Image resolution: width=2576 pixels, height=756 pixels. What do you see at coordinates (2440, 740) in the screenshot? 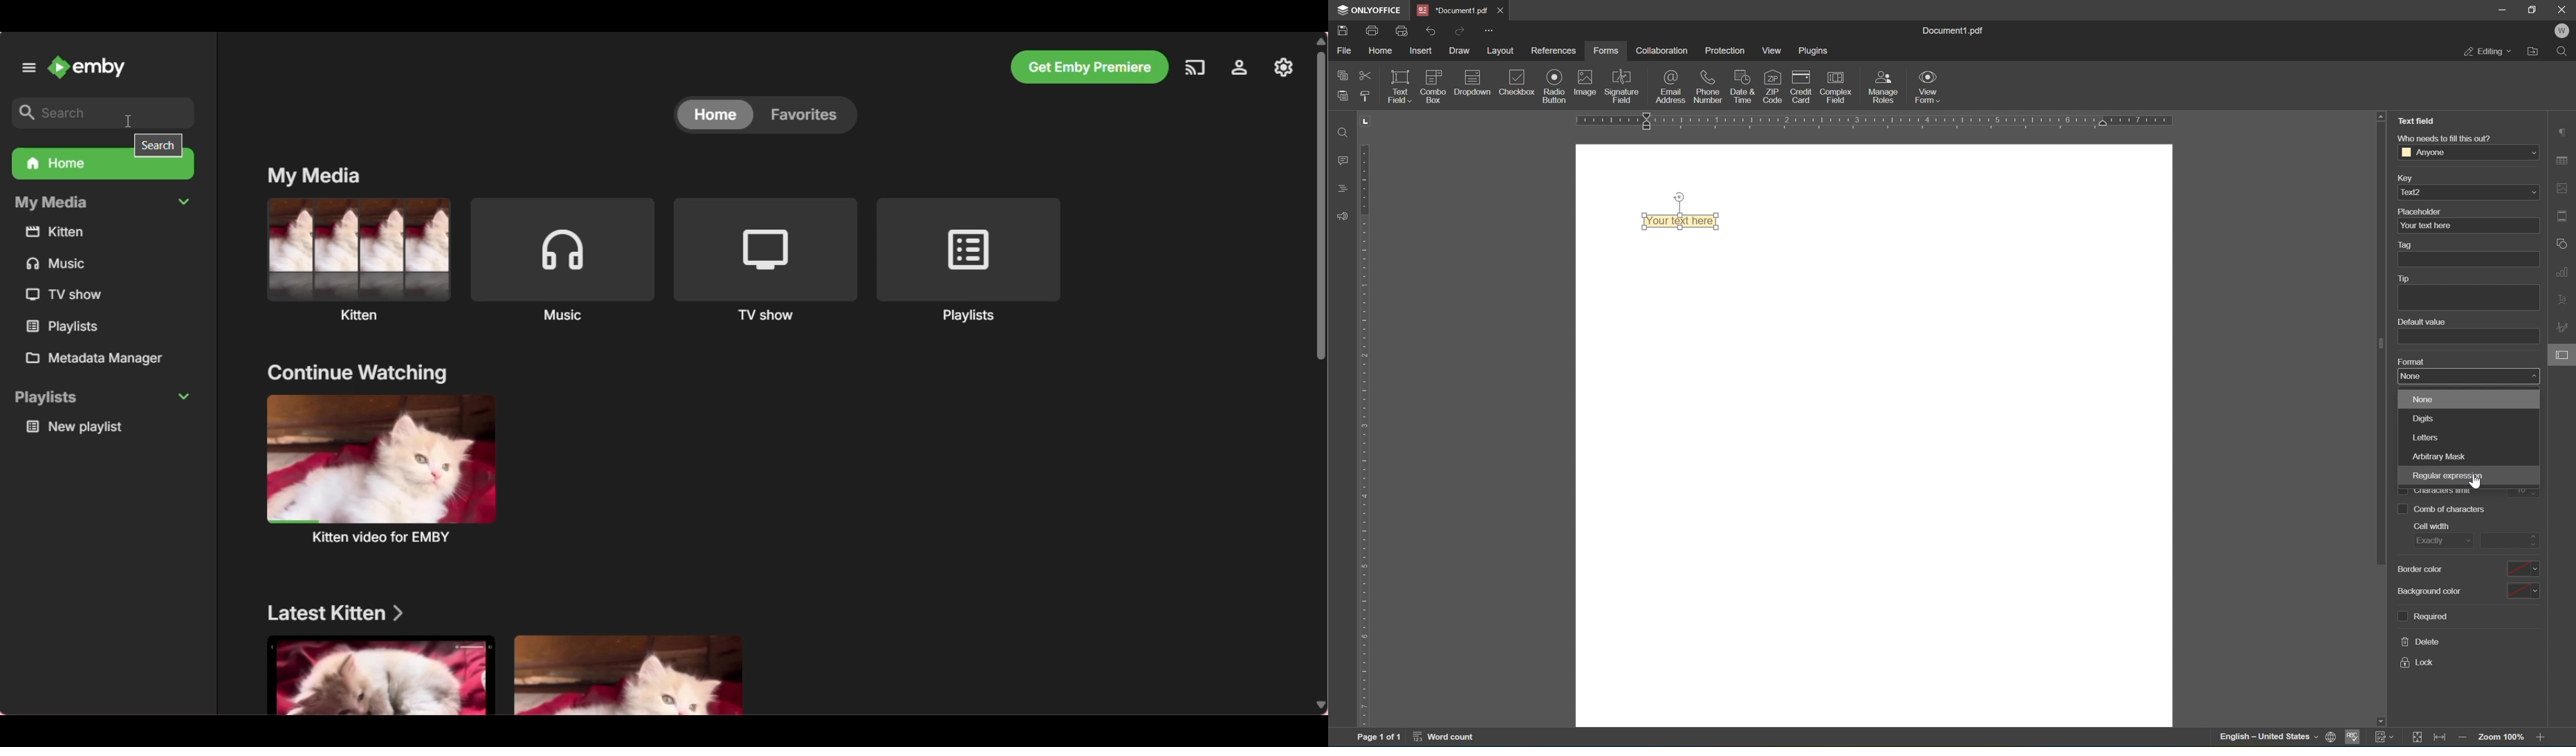
I see `fit to width` at bounding box center [2440, 740].